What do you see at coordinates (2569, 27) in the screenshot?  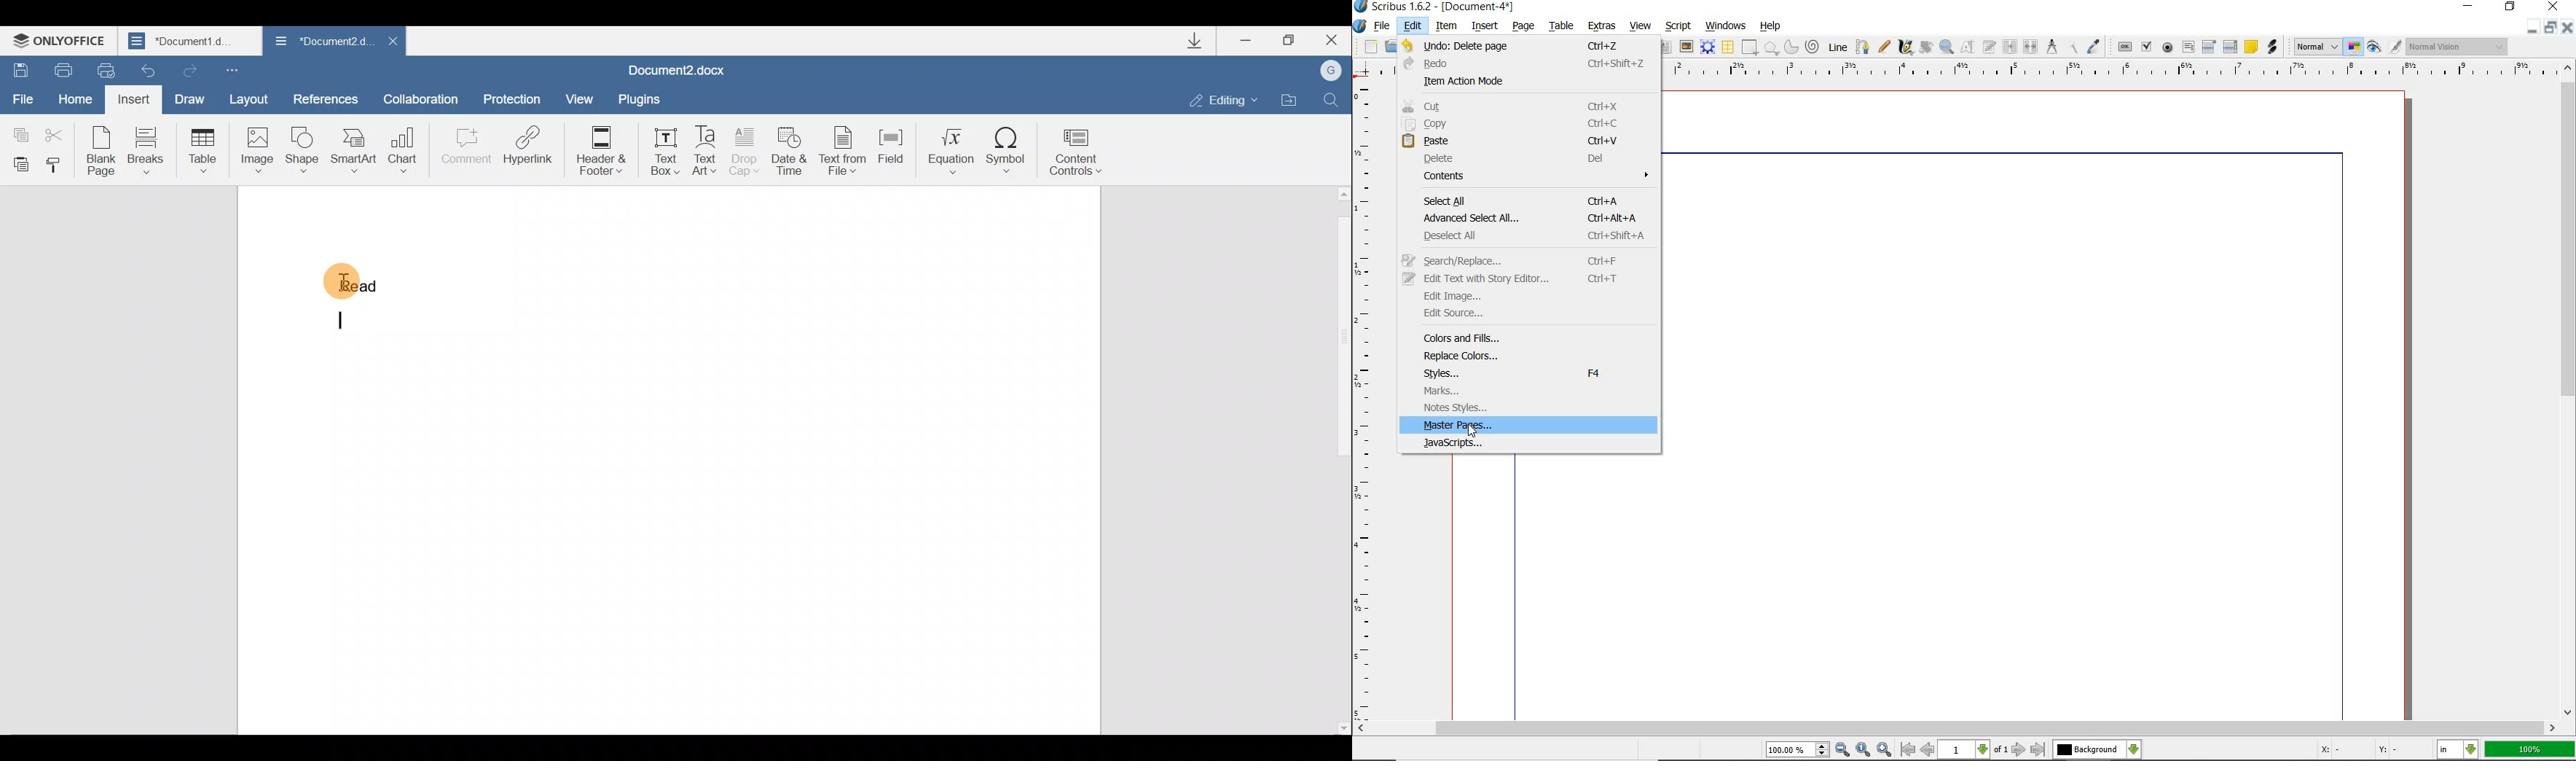 I see `close` at bounding box center [2569, 27].